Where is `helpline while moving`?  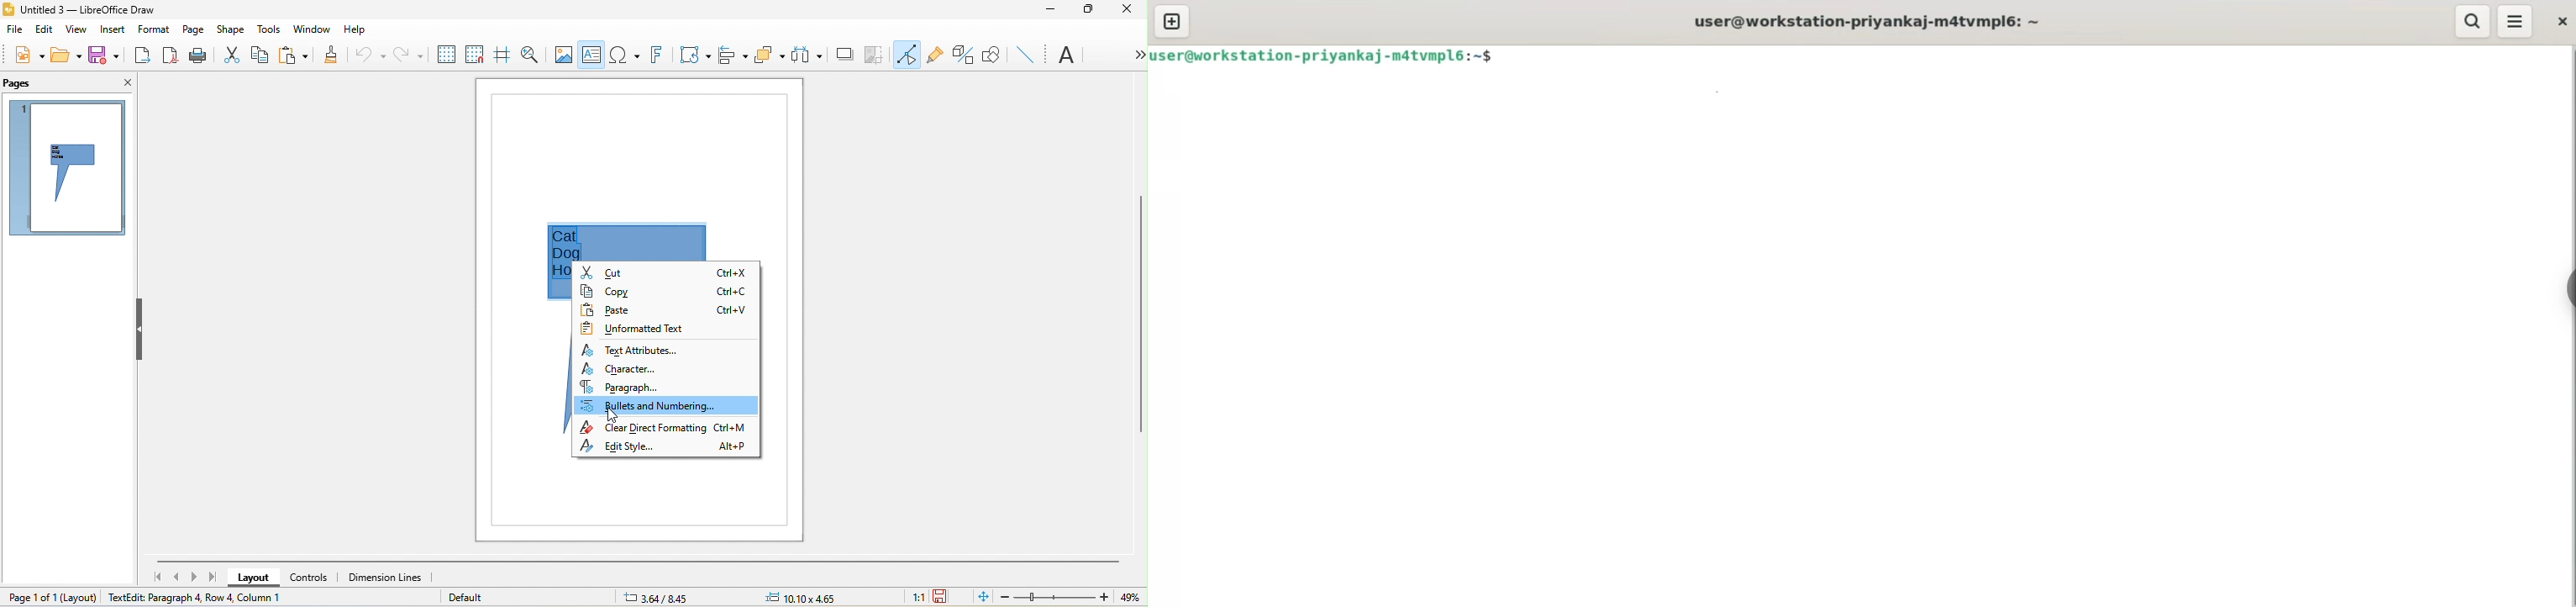
helpline while moving is located at coordinates (502, 56).